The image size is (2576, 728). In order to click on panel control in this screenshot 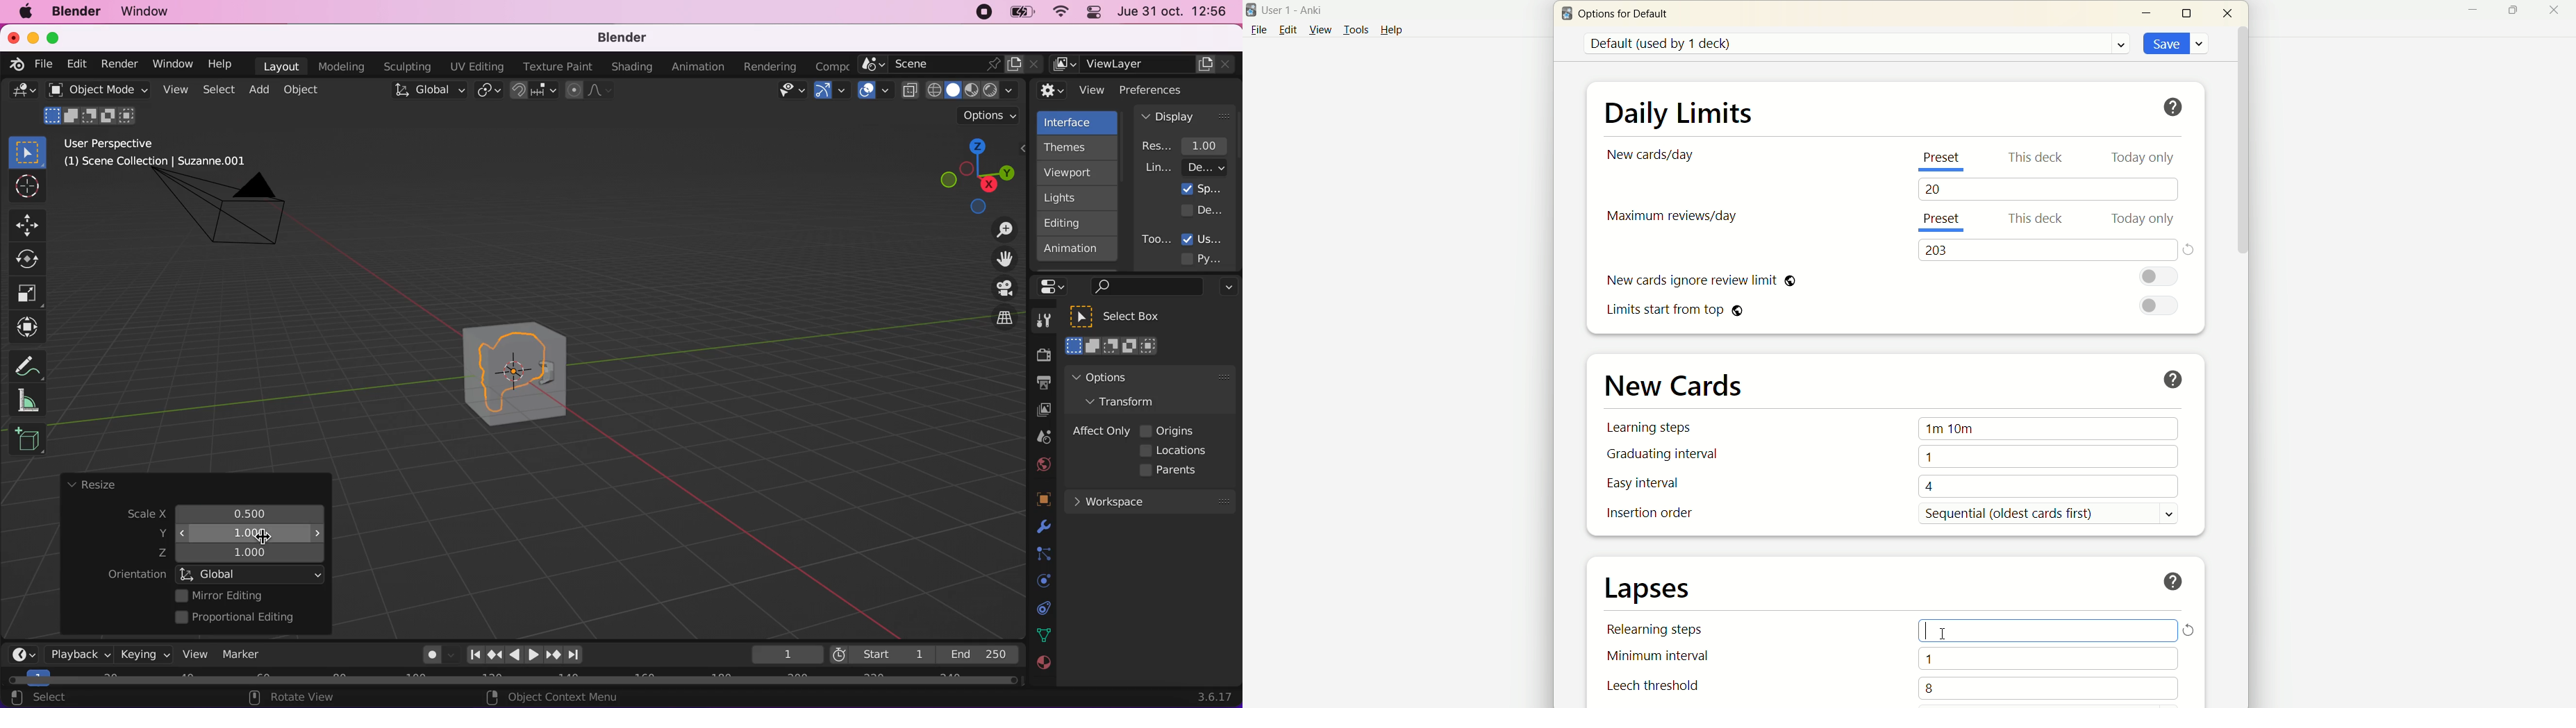, I will do `click(1055, 287)`.